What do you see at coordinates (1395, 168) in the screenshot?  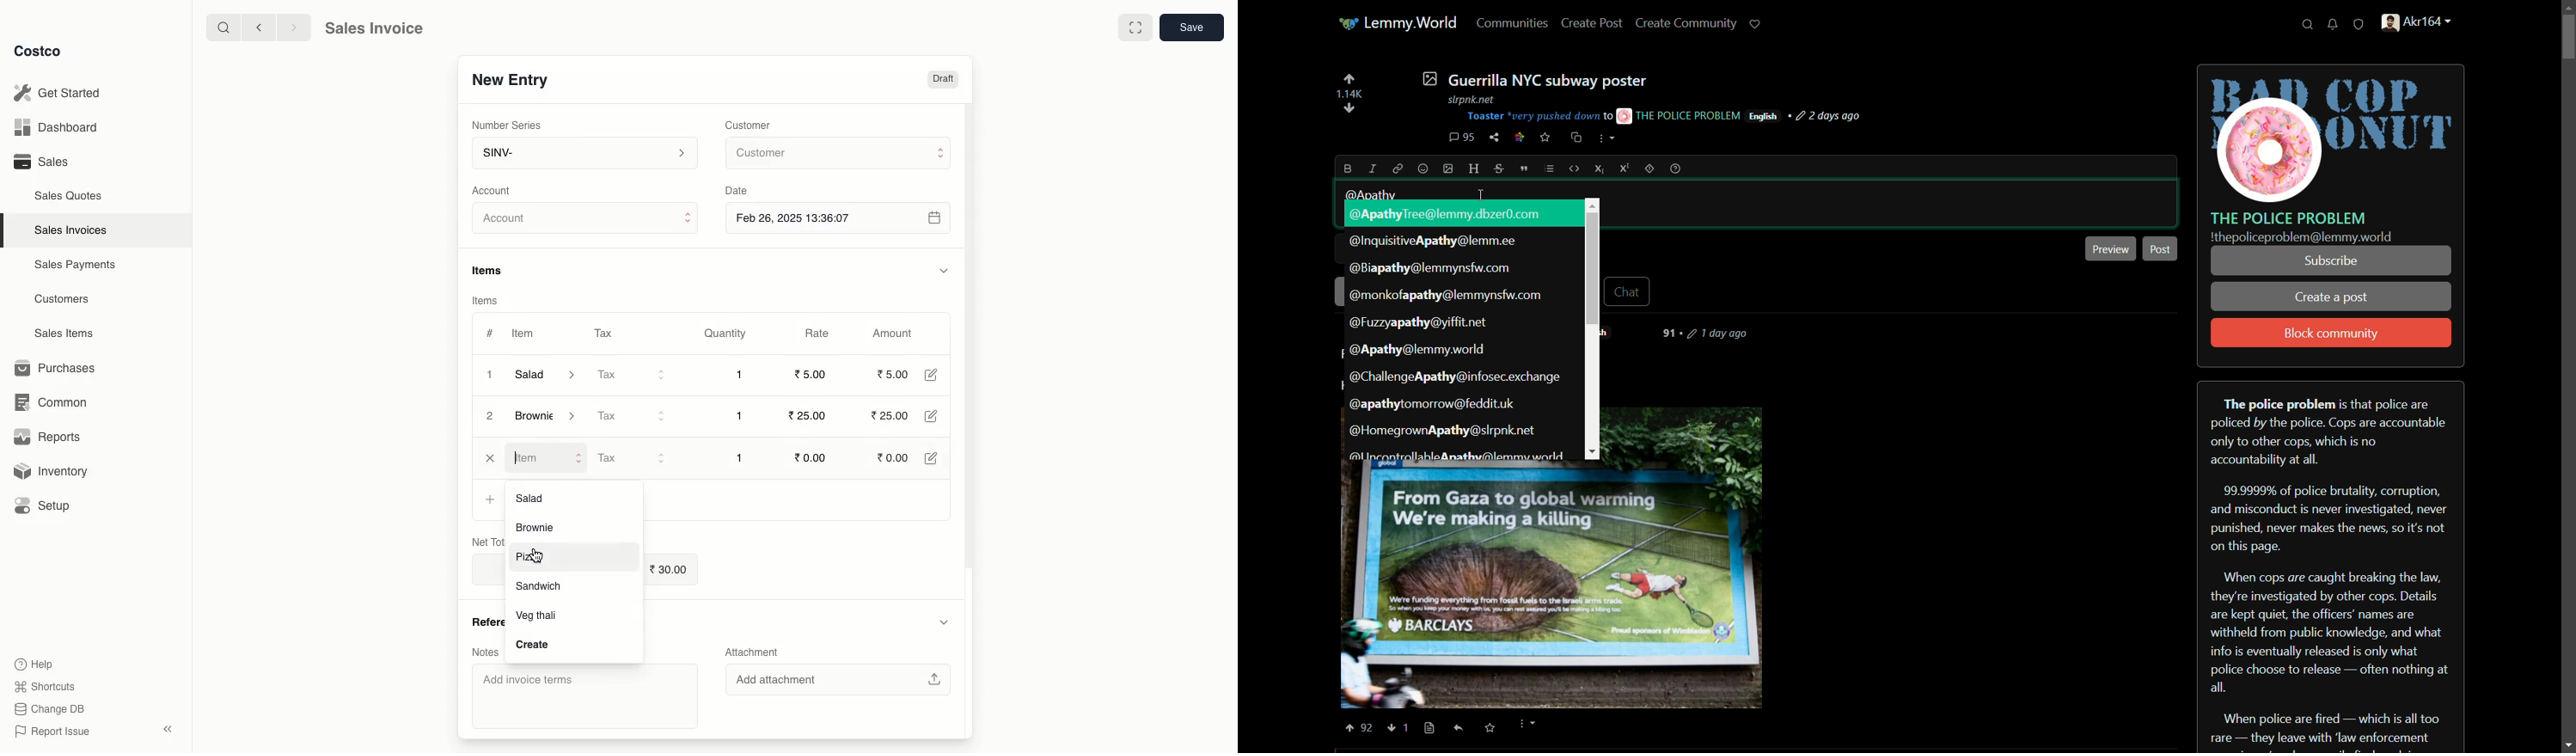 I see `link` at bounding box center [1395, 168].